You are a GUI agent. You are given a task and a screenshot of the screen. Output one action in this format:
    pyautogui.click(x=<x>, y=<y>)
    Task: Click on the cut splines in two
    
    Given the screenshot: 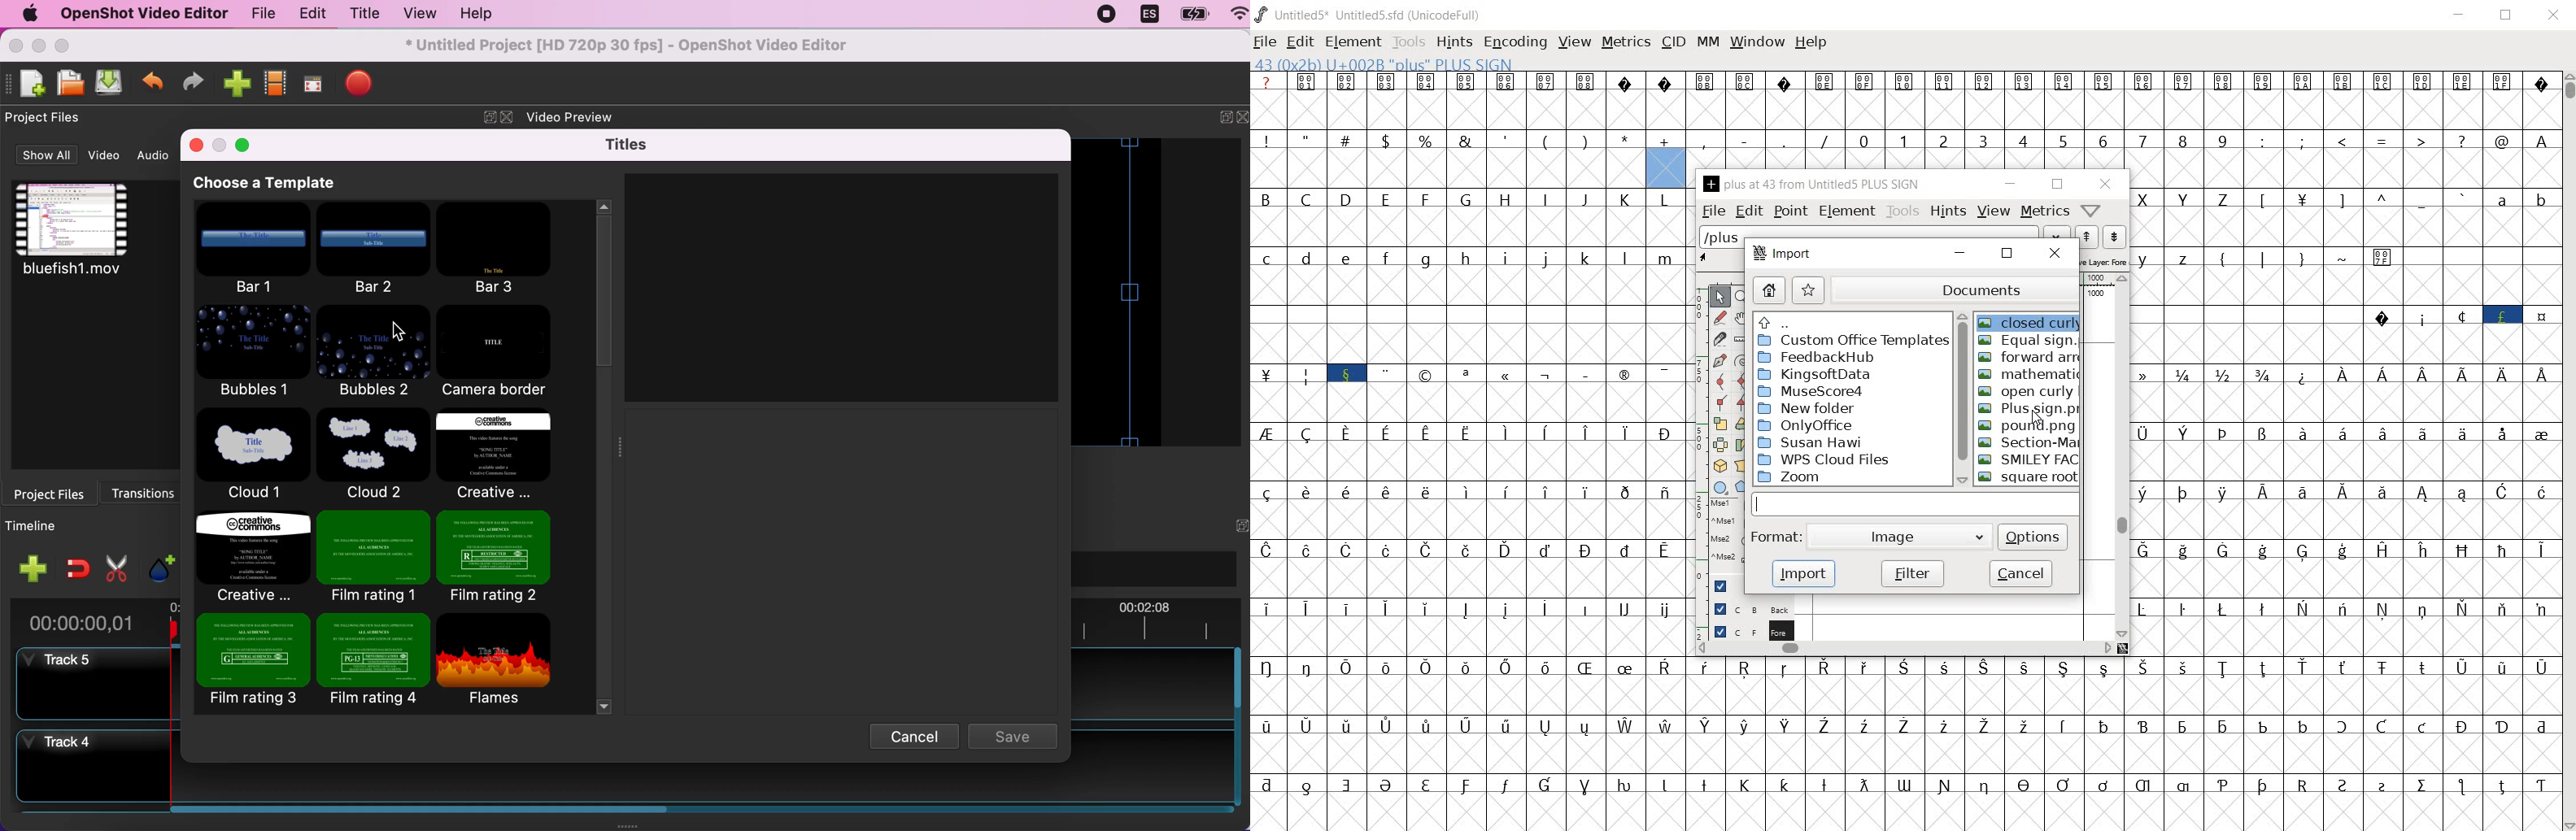 What is the action you would take?
    pyautogui.click(x=1719, y=340)
    